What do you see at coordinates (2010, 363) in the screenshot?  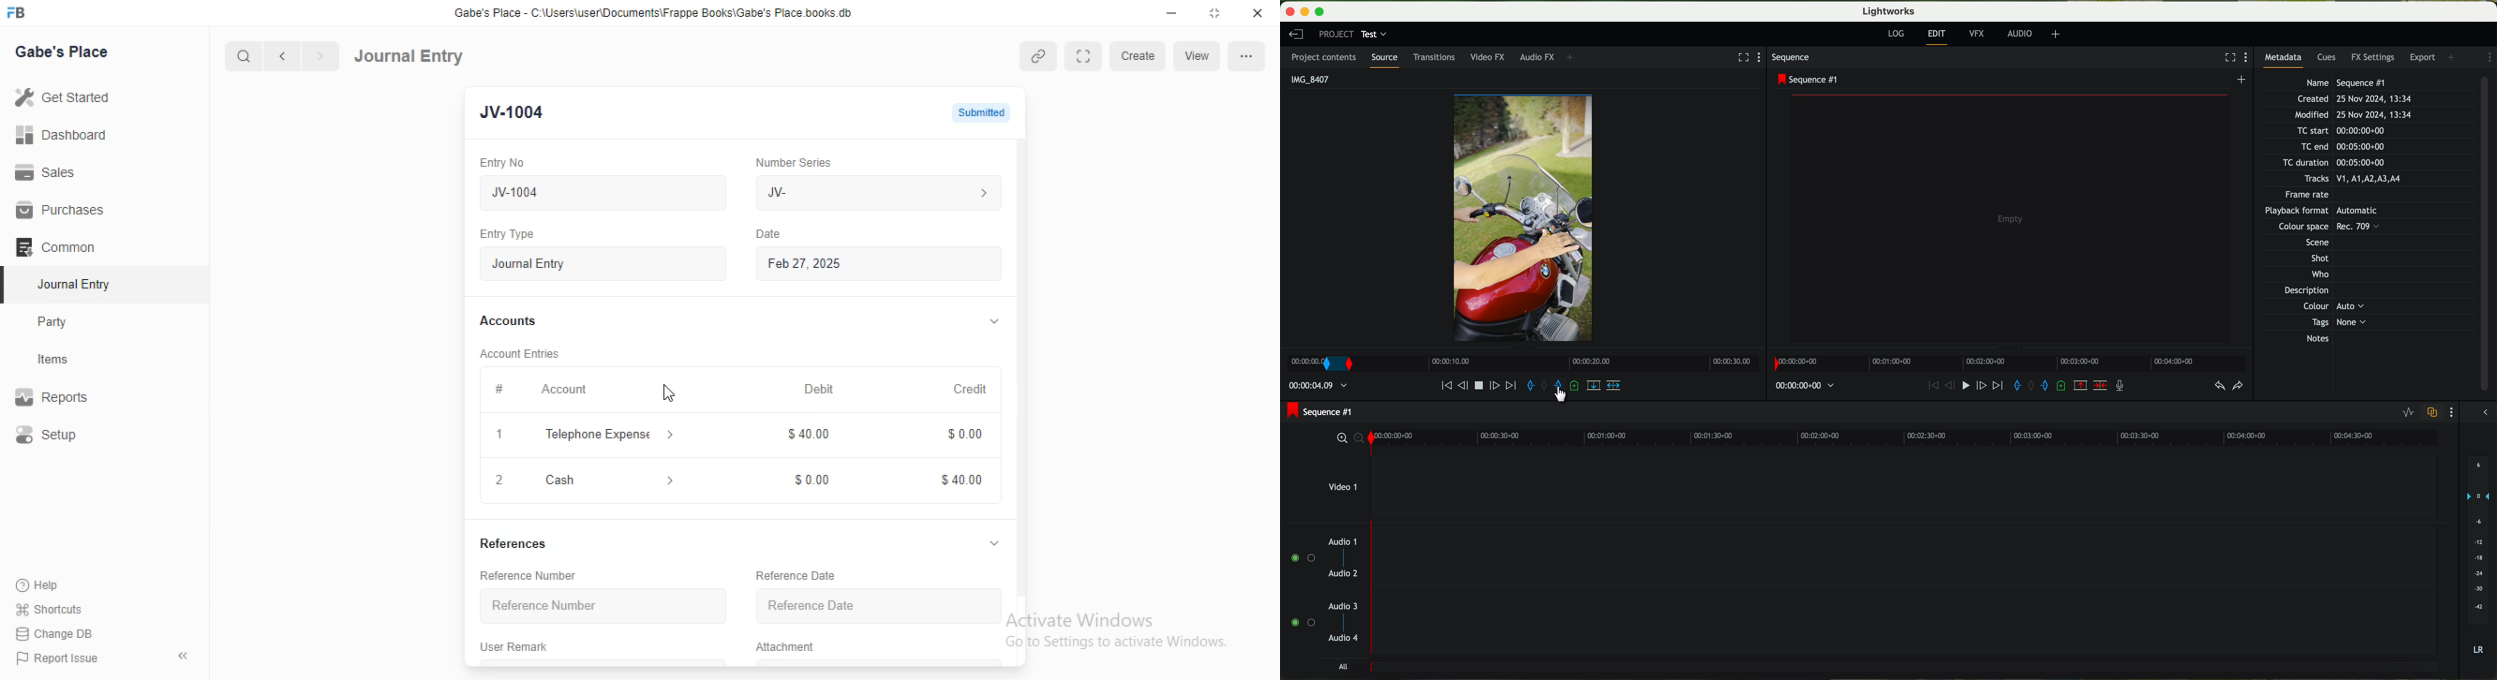 I see `timeline` at bounding box center [2010, 363].